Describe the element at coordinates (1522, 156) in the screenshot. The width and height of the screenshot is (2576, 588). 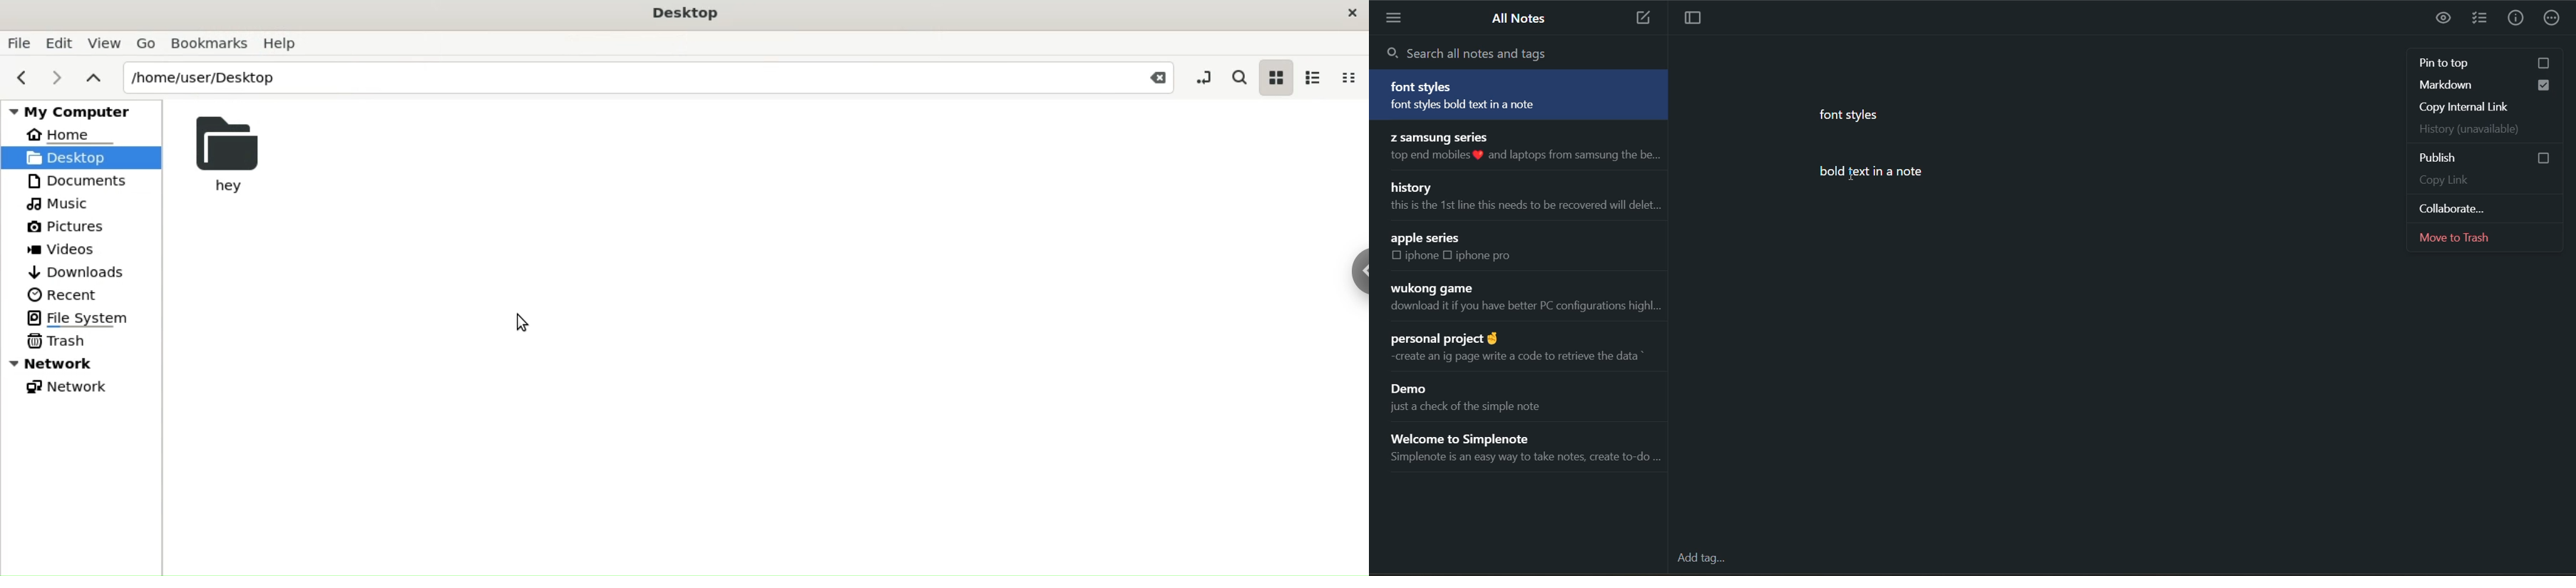
I see `top end mobiles % and laptops from samsung the be...` at that location.